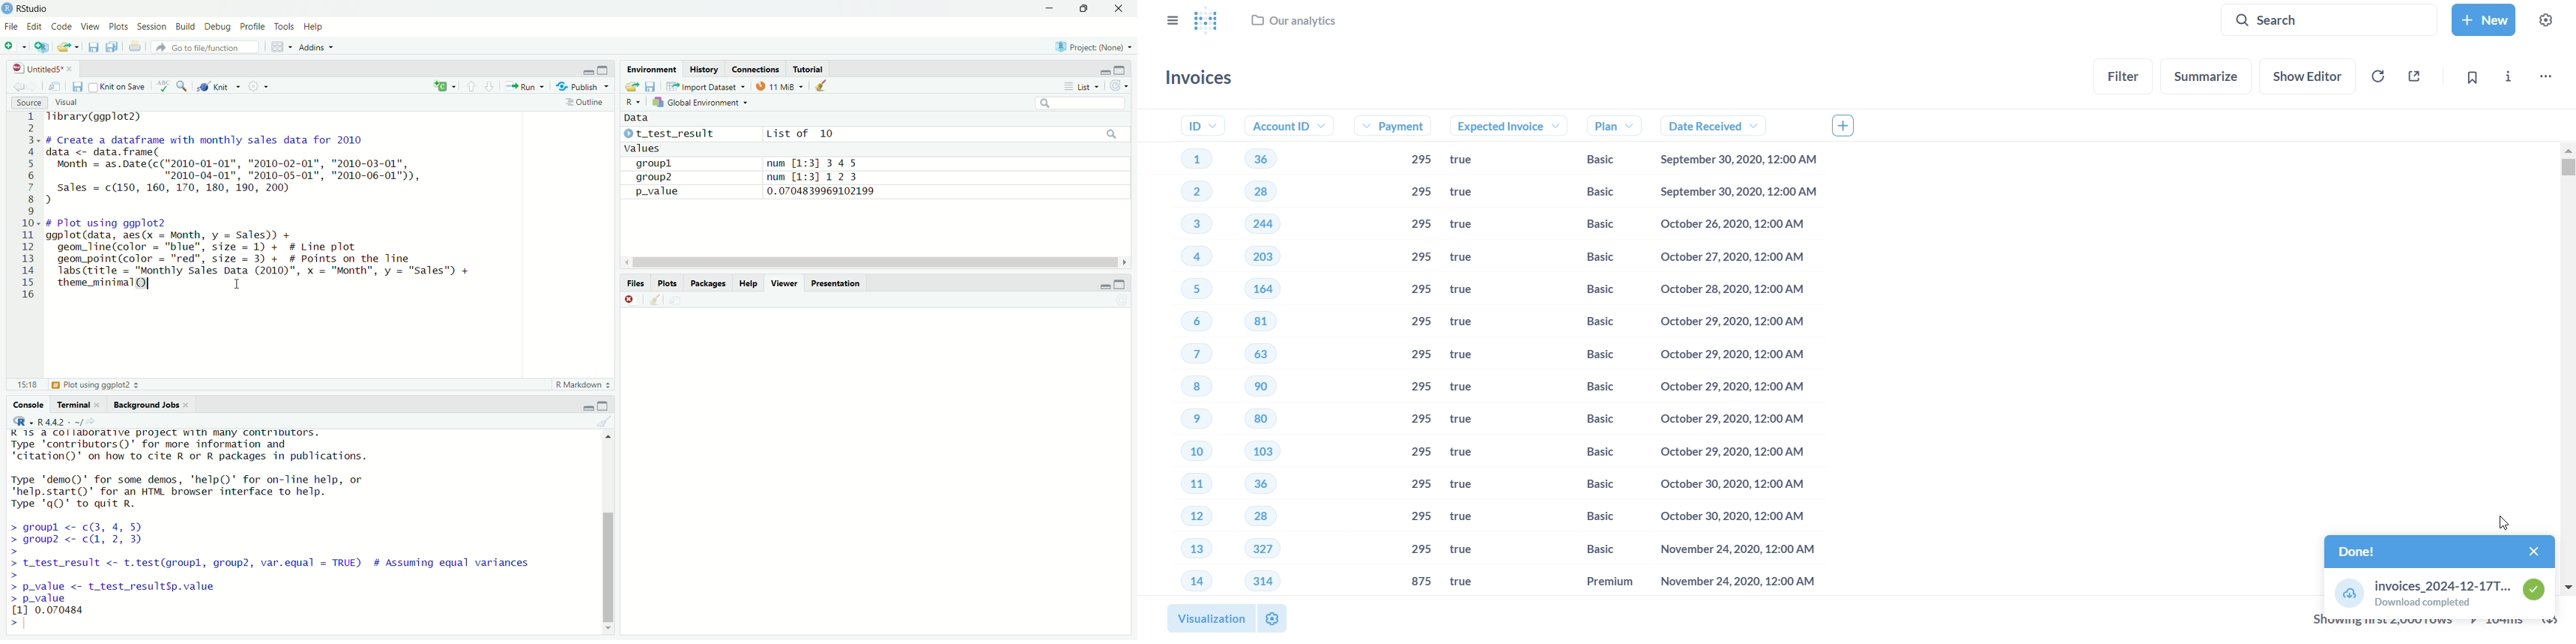 This screenshot has width=2576, height=644. Describe the element at coordinates (28, 103) in the screenshot. I see `Source` at that location.